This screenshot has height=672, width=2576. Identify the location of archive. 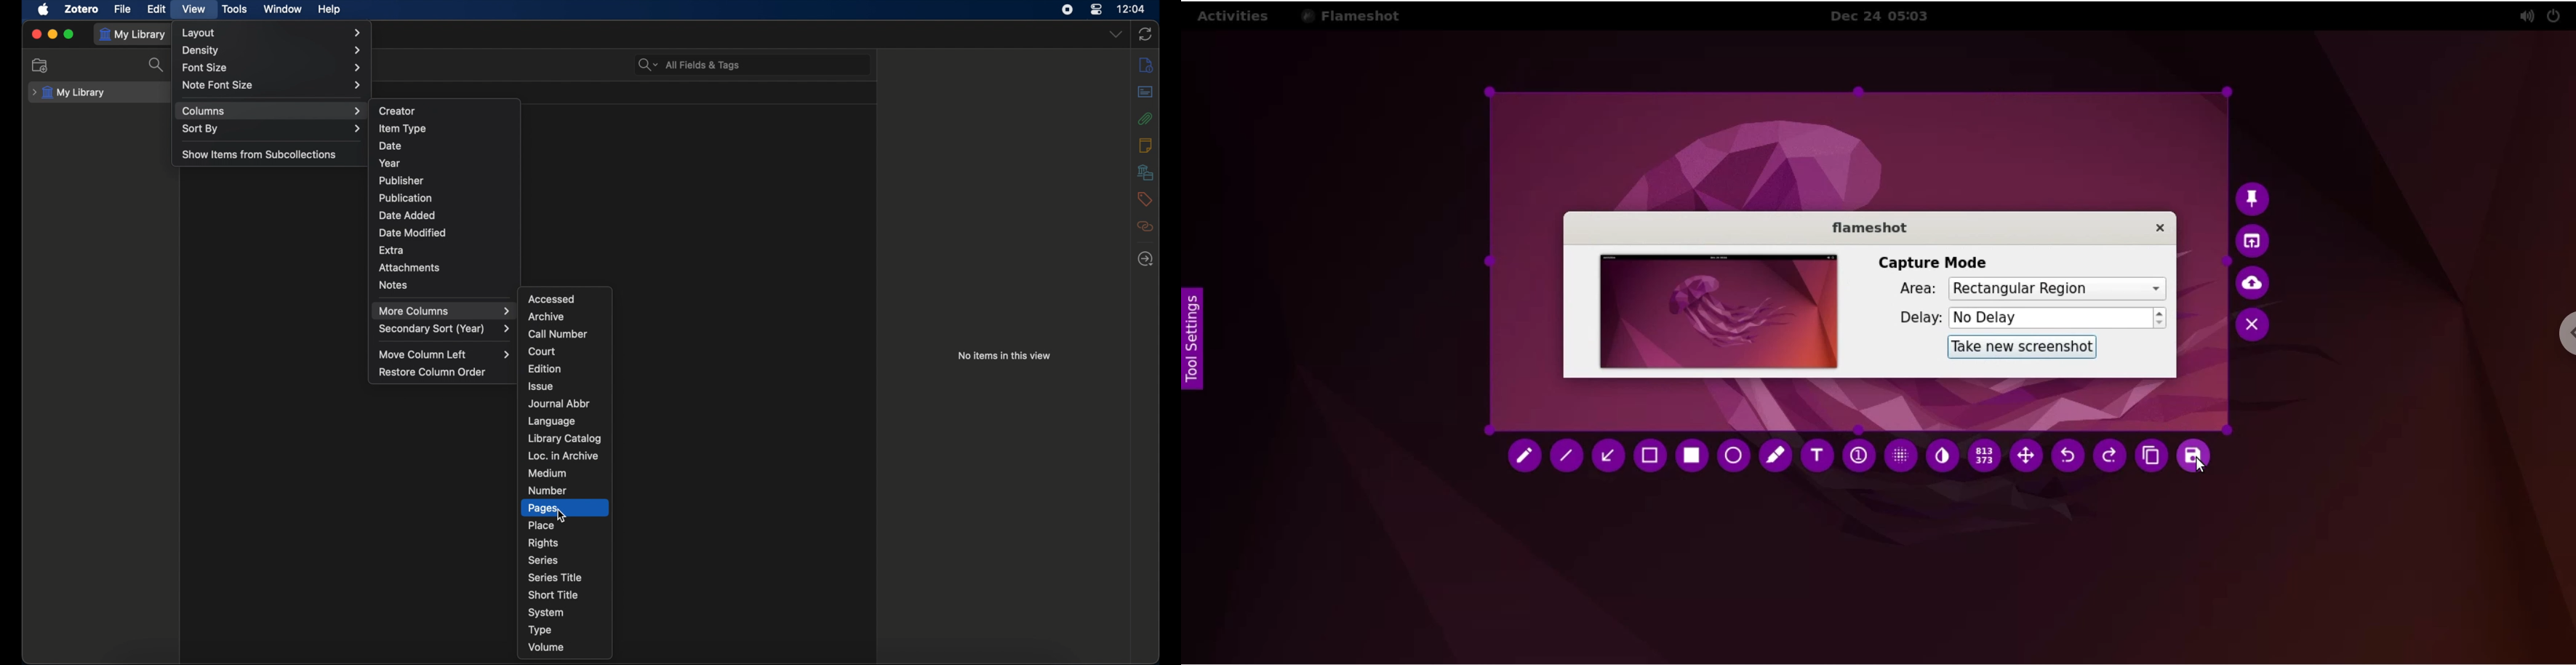
(546, 316).